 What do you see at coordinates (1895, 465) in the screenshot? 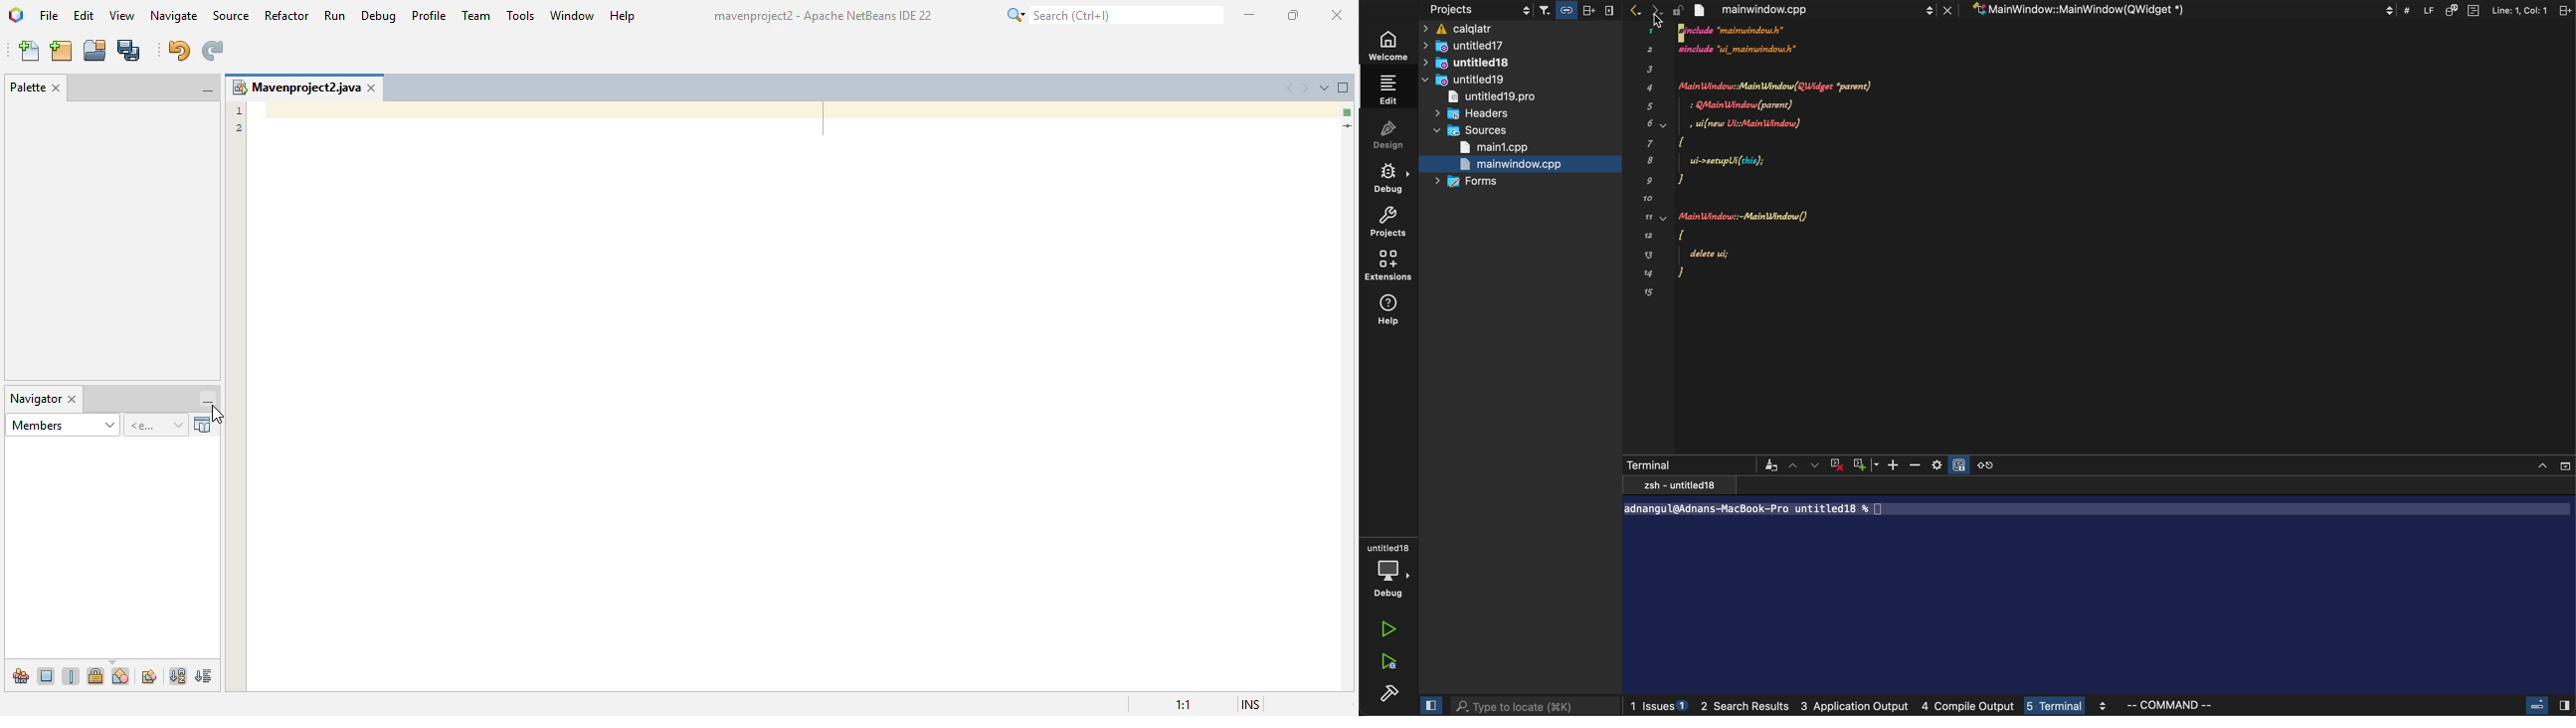
I see `Add ` at bounding box center [1895, 465].